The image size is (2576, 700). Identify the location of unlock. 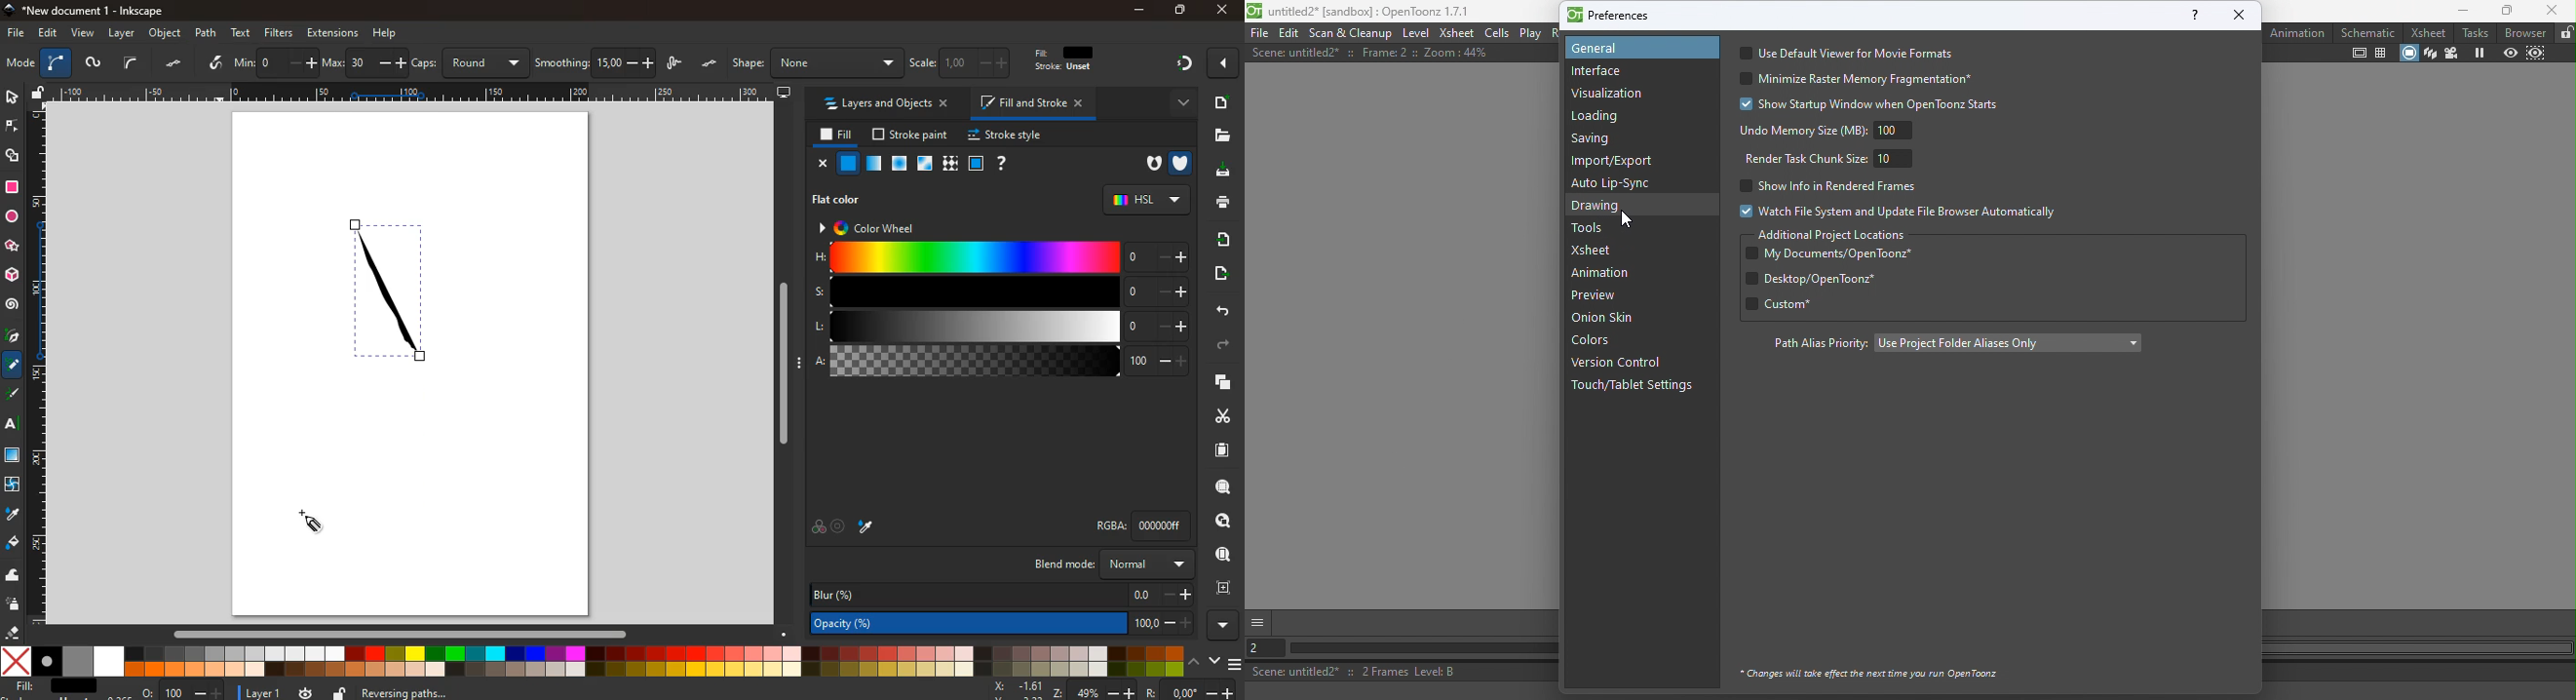
(39, 94).